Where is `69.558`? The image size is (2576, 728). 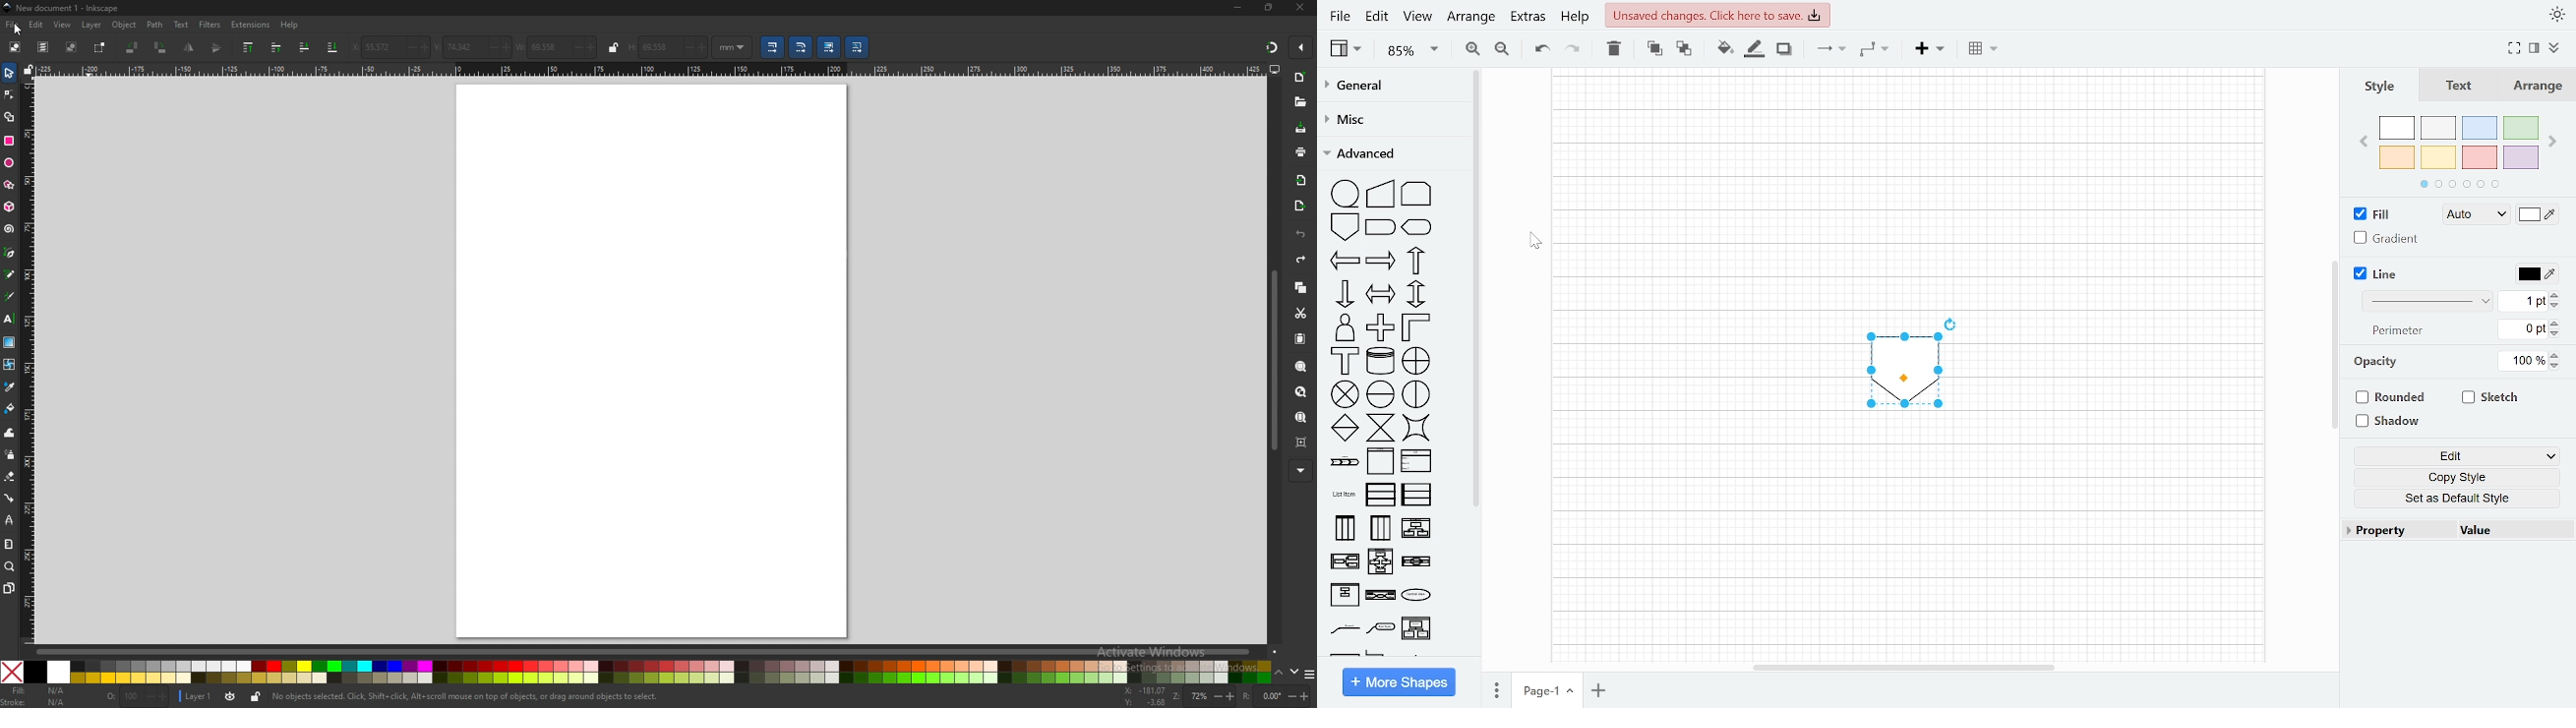
69.558 is located at coordinates (659, 48).